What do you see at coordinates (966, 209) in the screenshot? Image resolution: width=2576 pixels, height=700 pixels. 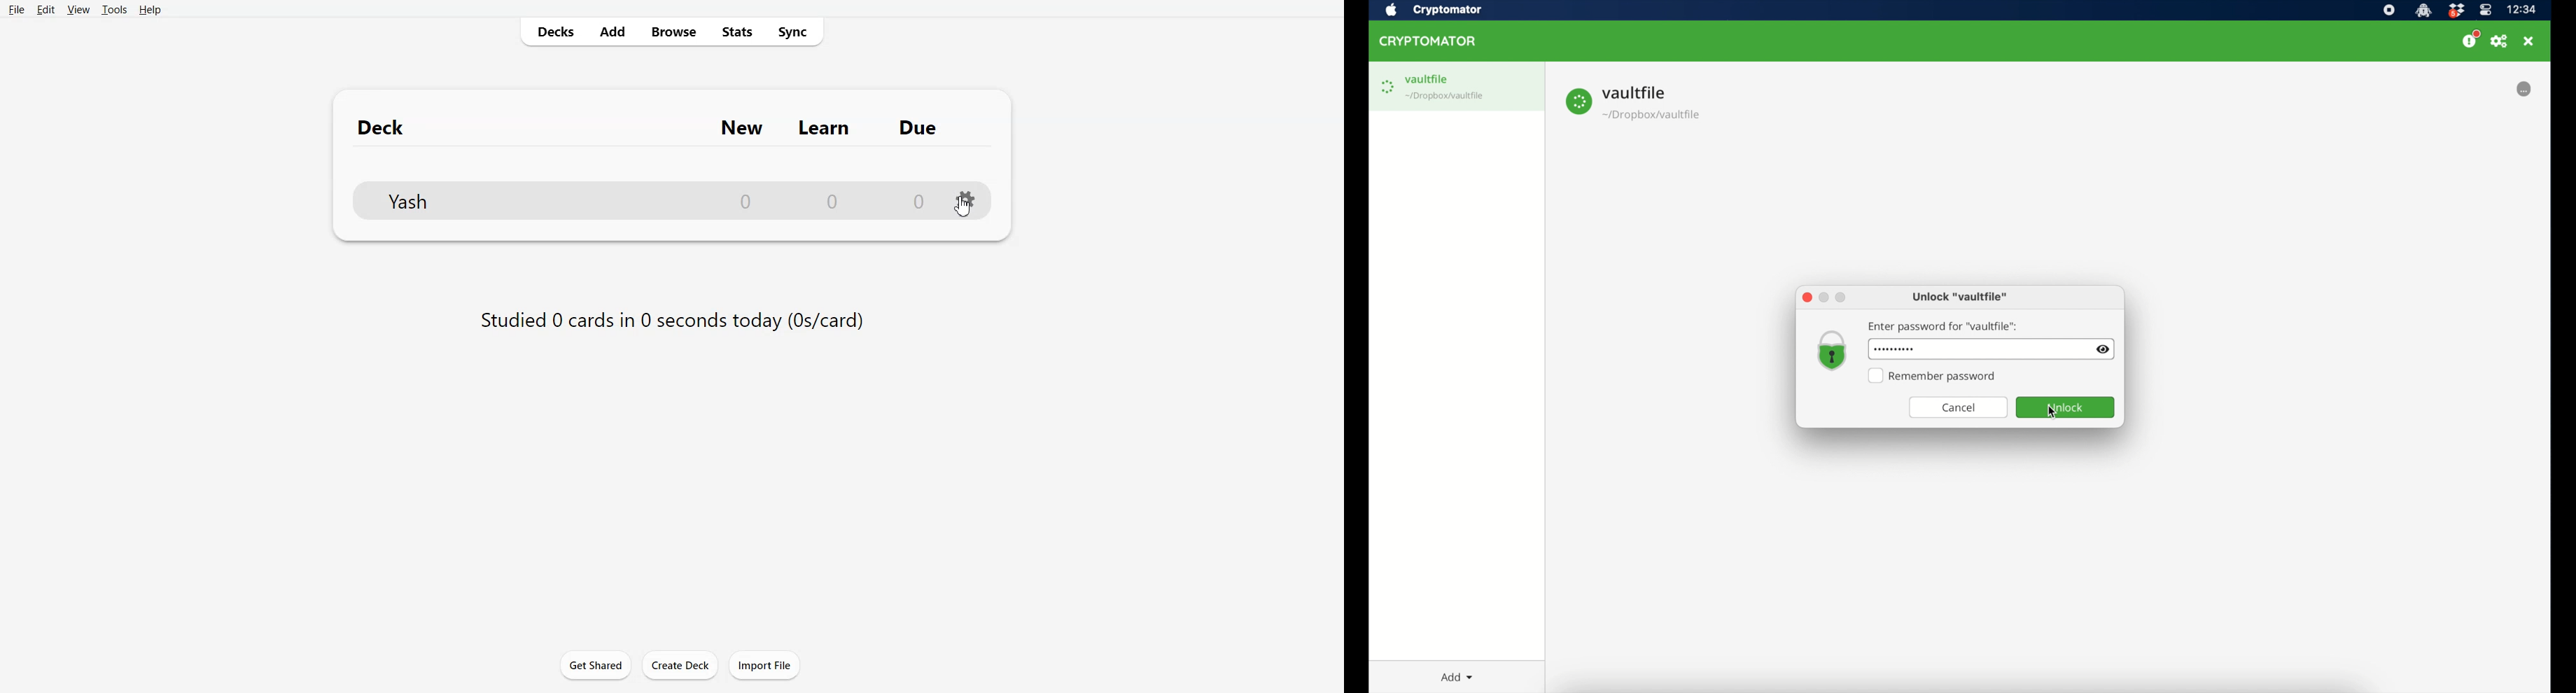 I see `CURSOR` at bounding box center [966, 209].